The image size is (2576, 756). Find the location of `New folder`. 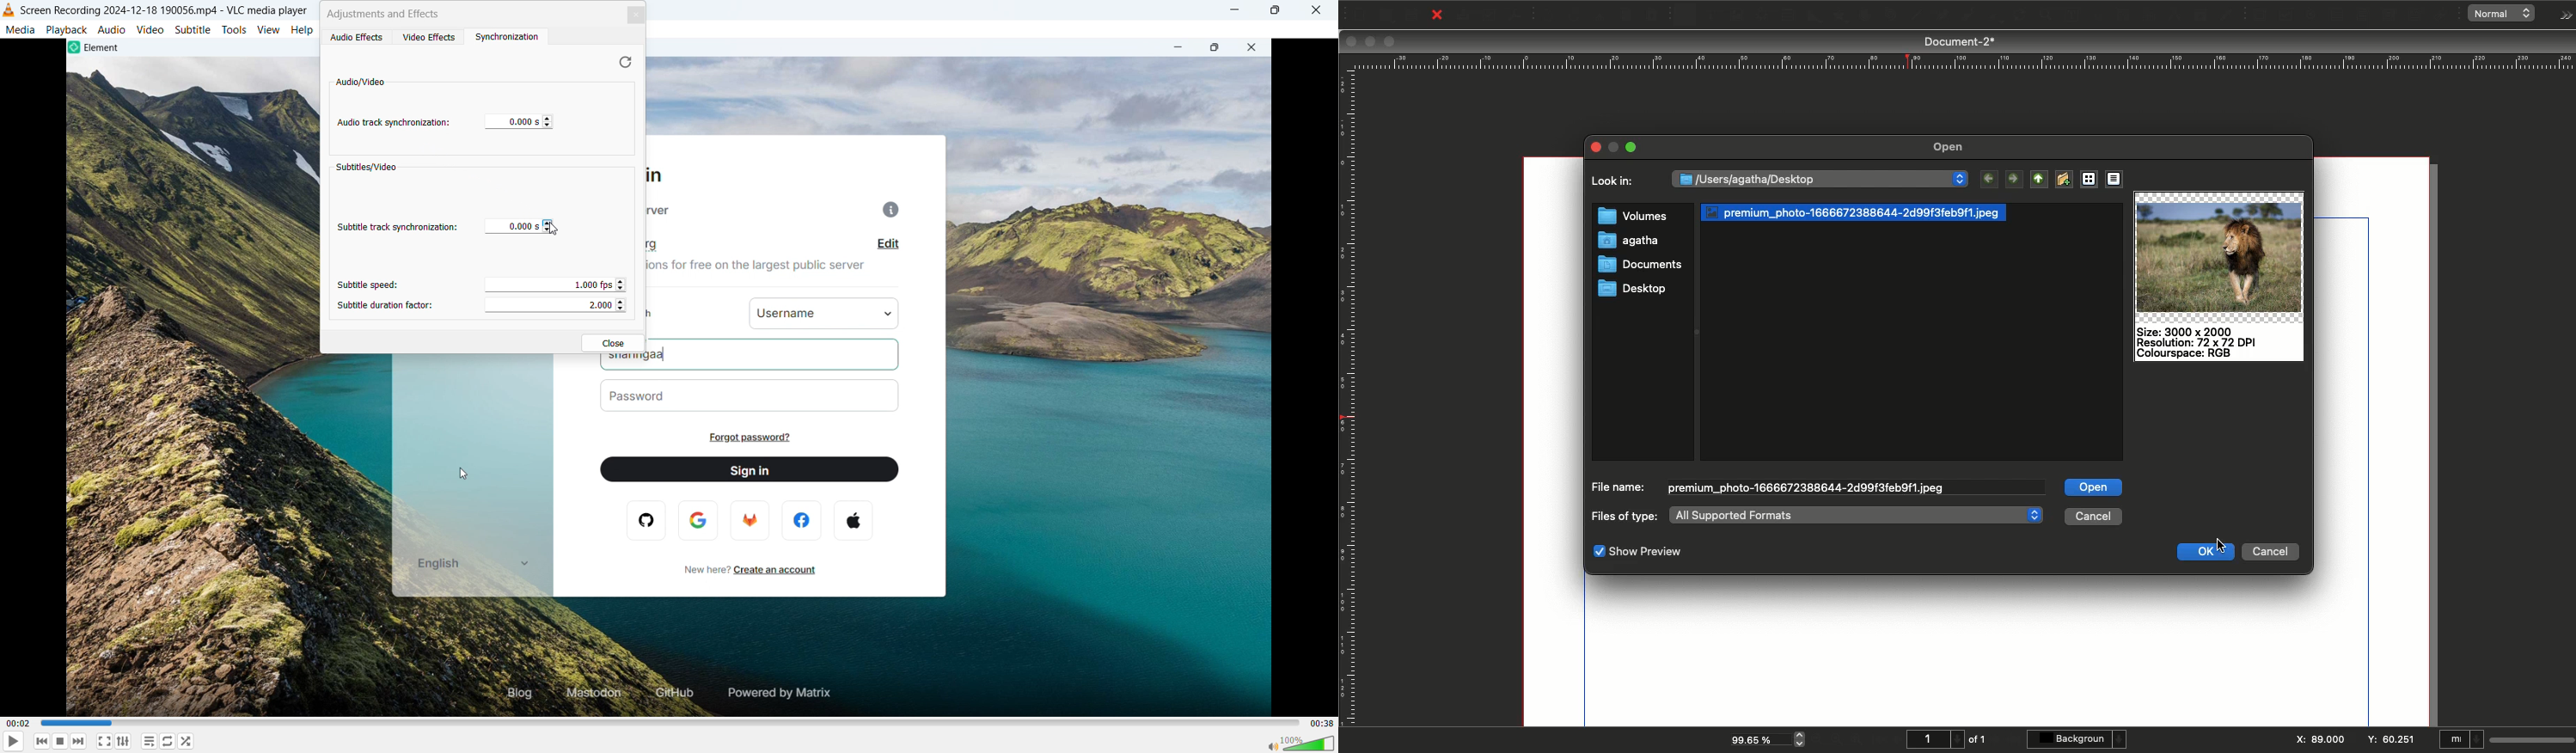

New folder is located at coordinates (2063, 179).